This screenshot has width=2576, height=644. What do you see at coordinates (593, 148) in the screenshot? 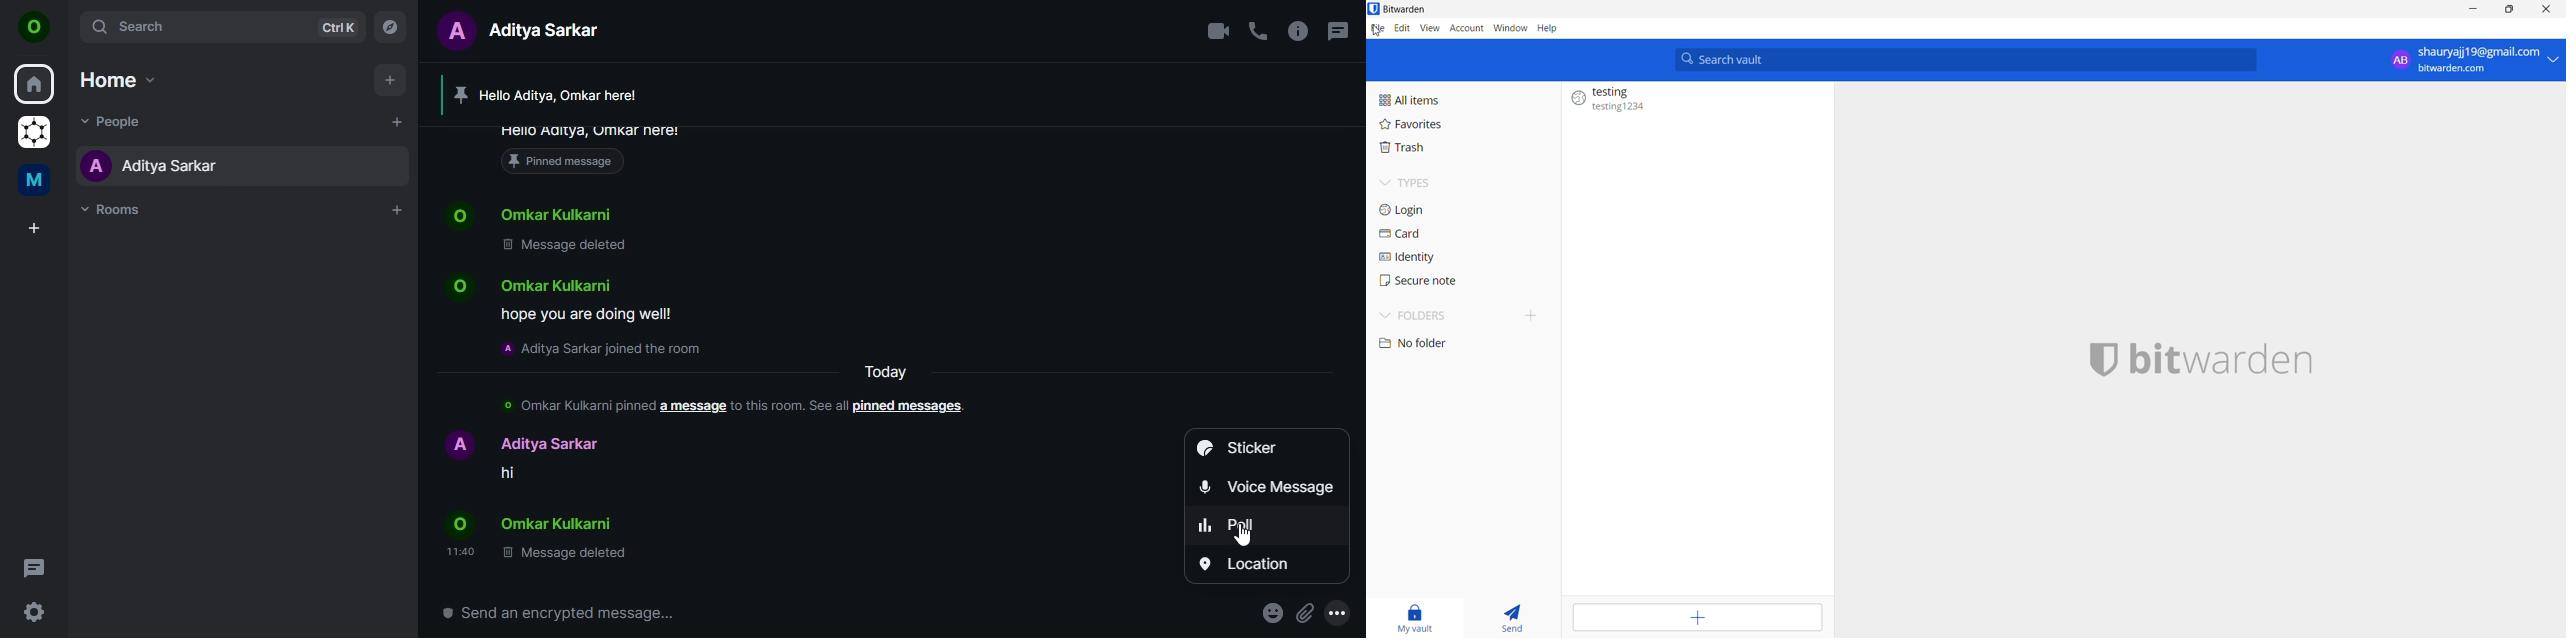
I see `pinned message` at bounding box center [593, 148].